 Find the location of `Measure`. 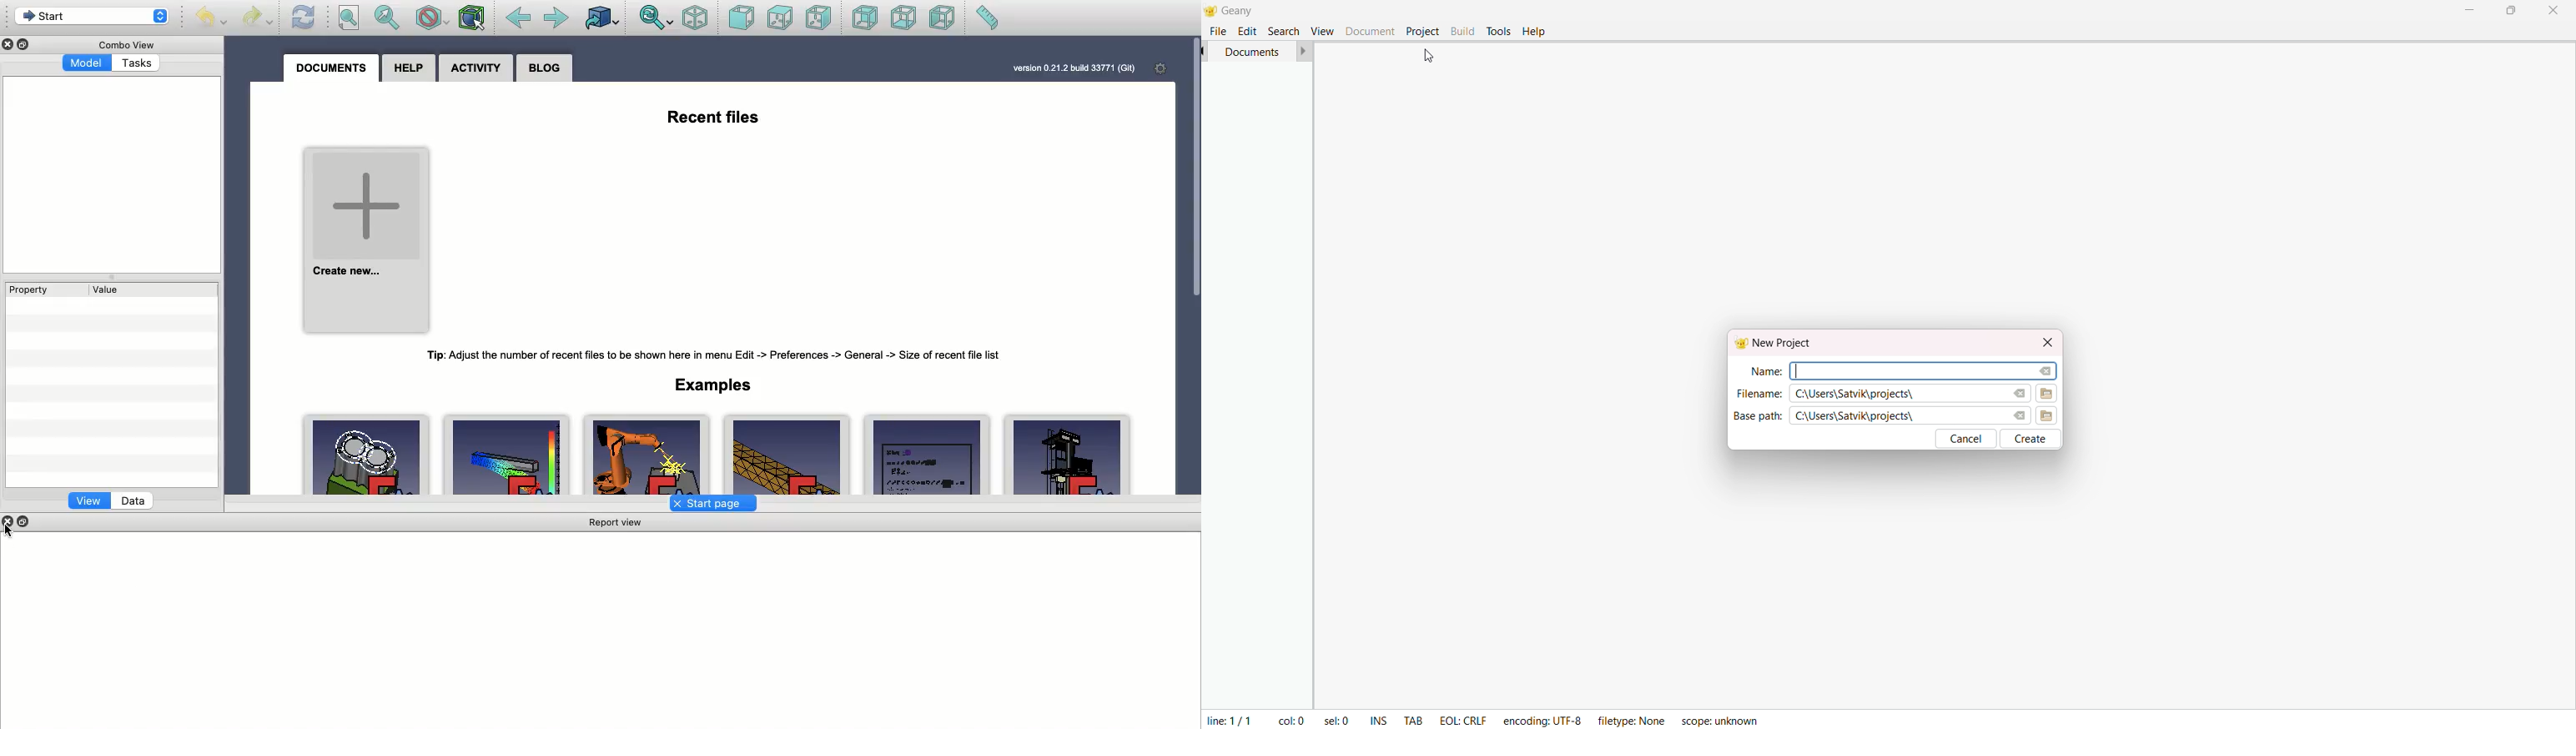

Measure is located at coordinates (987, 19).